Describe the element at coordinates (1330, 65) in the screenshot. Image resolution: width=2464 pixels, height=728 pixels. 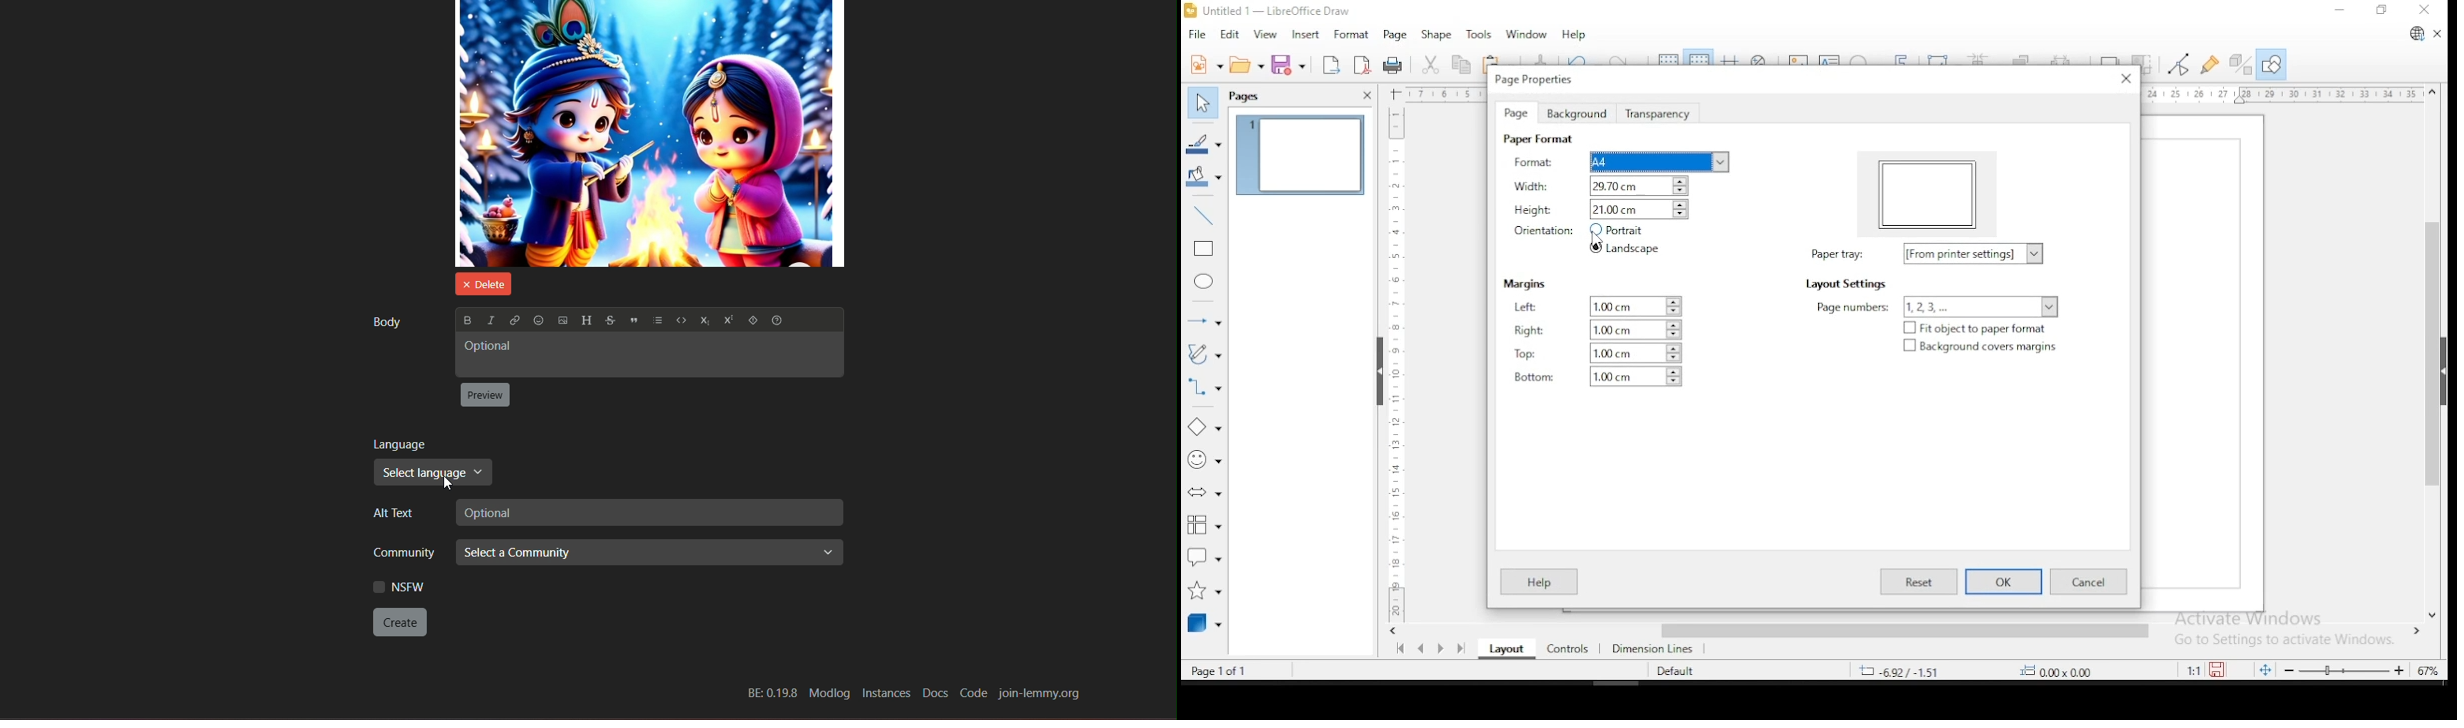
I see `export` at that location.